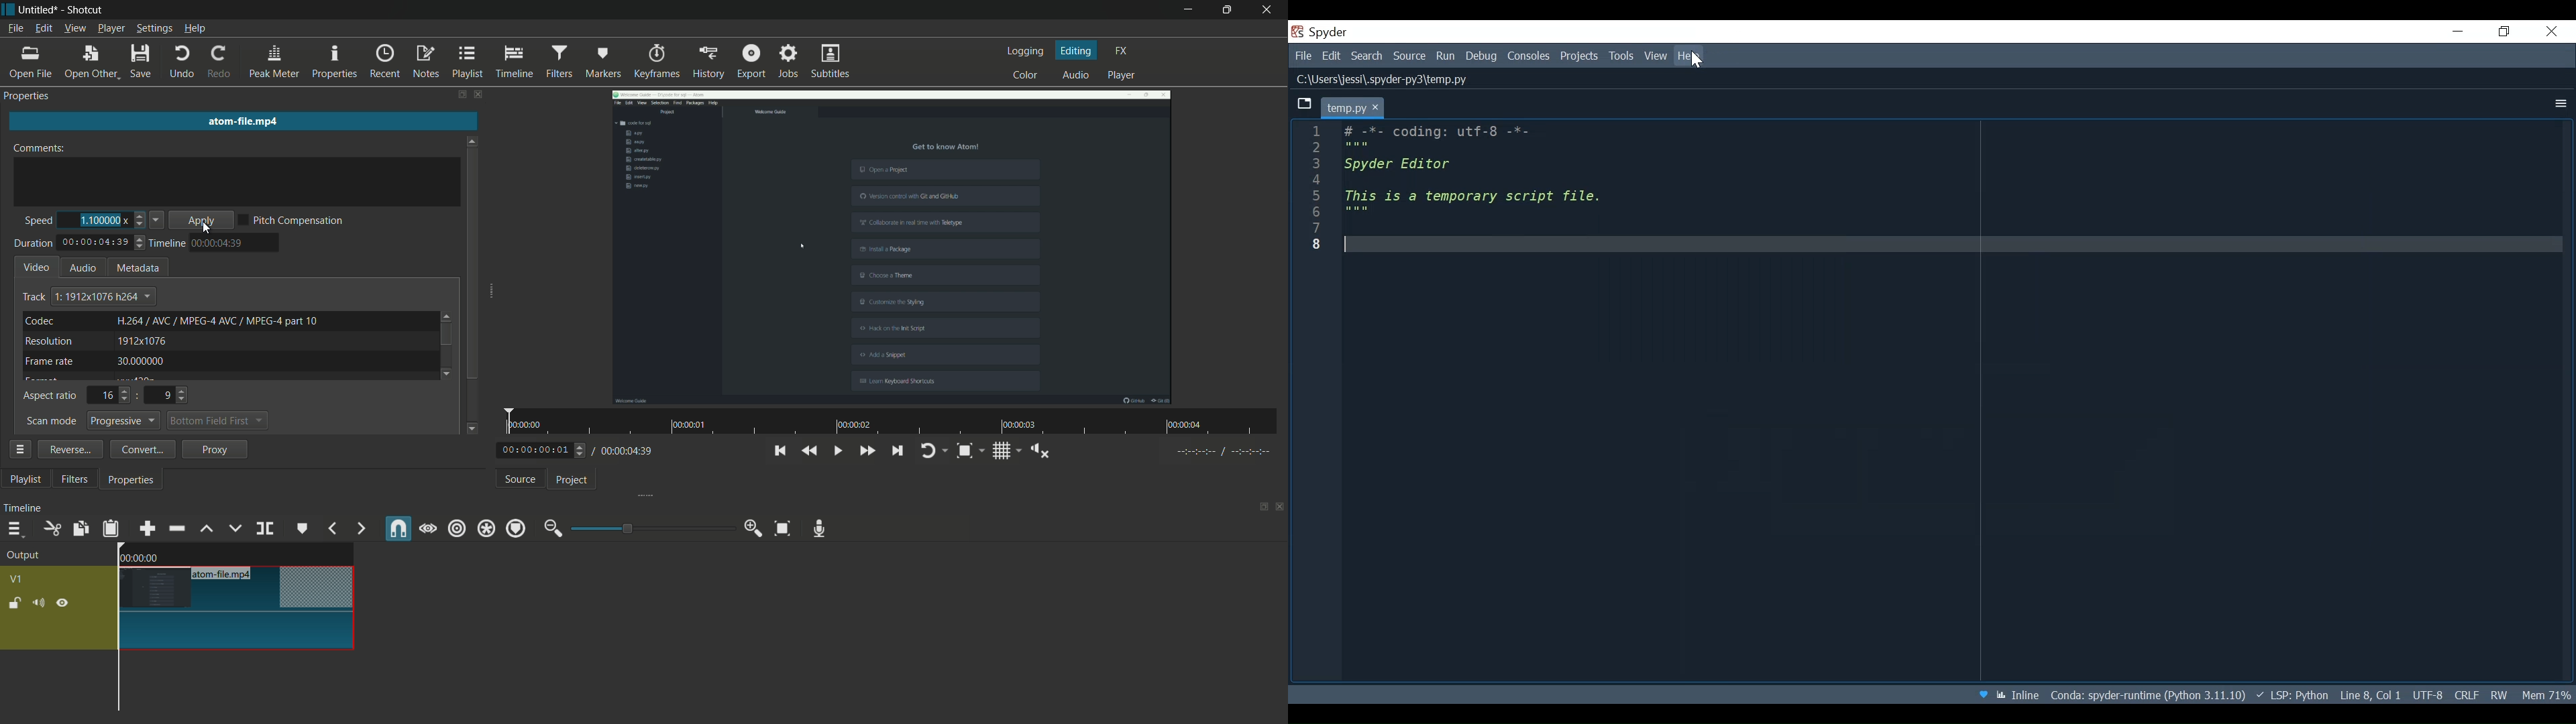 Image resolution: width=2576 pixels, height=728 pixels. Describe the element at coordinates (1353, 243) in the screenshot. I see `text cursor` at that location.